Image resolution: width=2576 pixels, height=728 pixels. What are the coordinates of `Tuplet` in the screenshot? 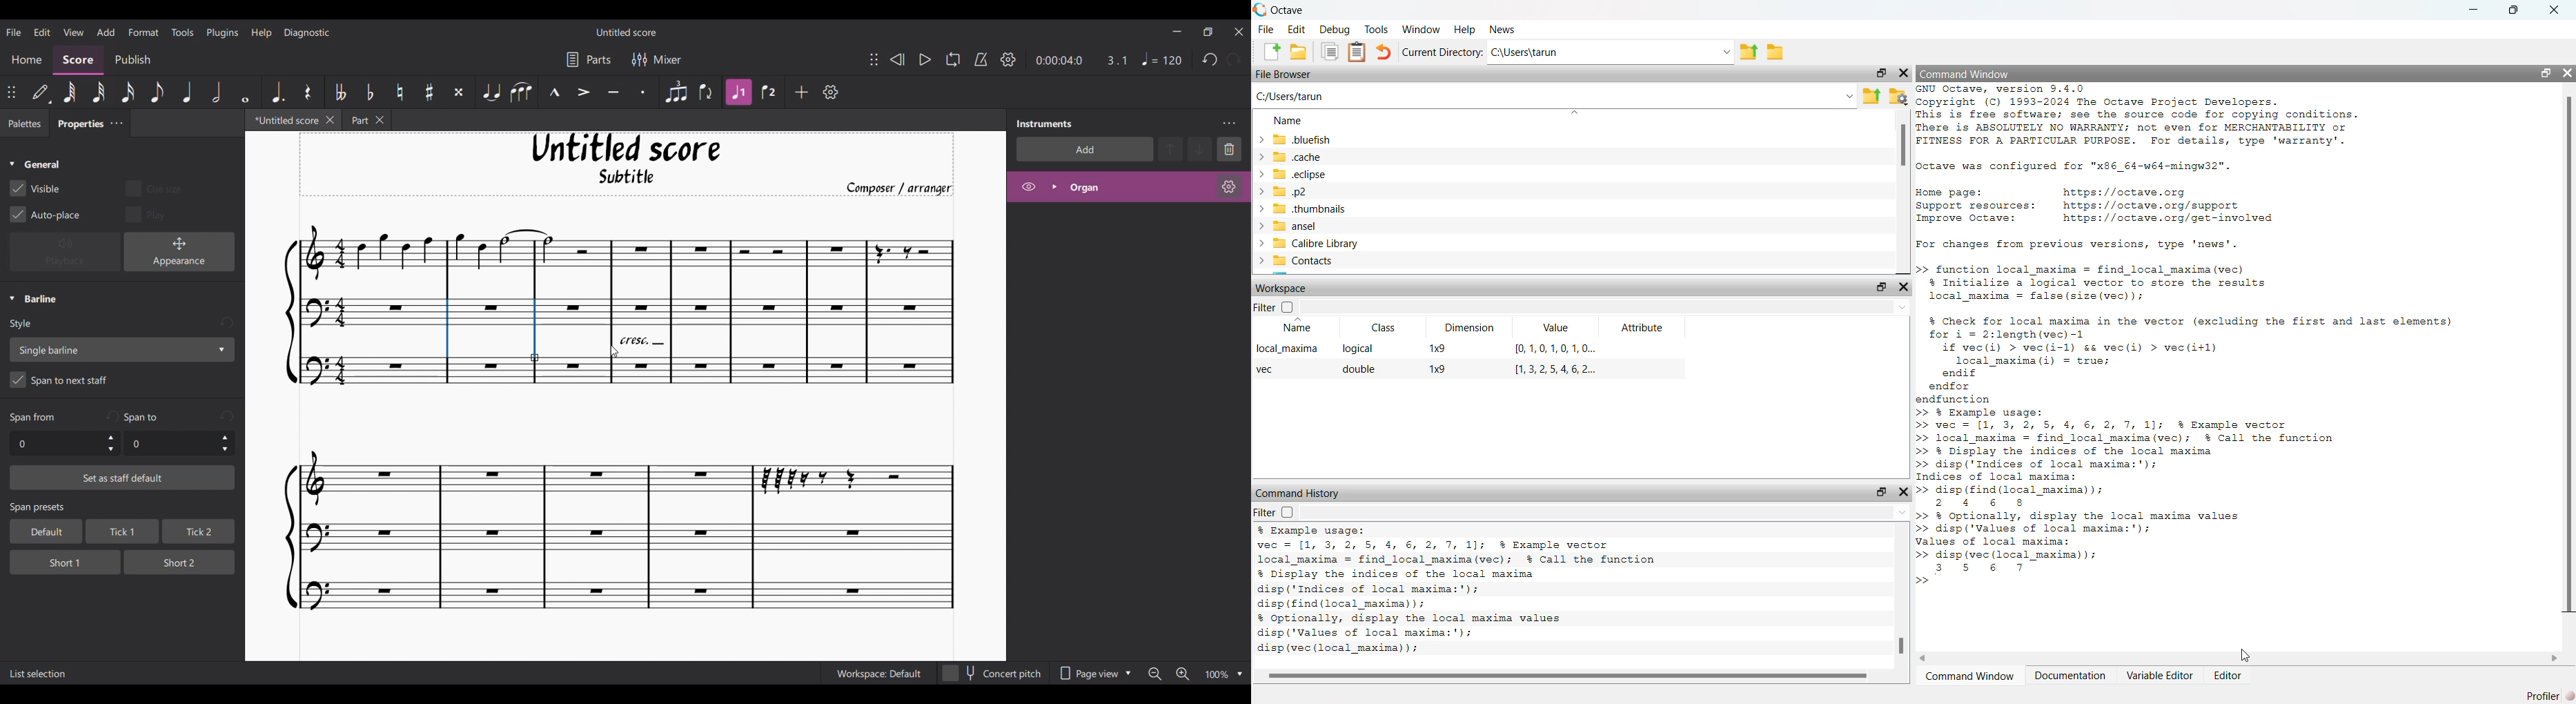 It's located at (675, 92).